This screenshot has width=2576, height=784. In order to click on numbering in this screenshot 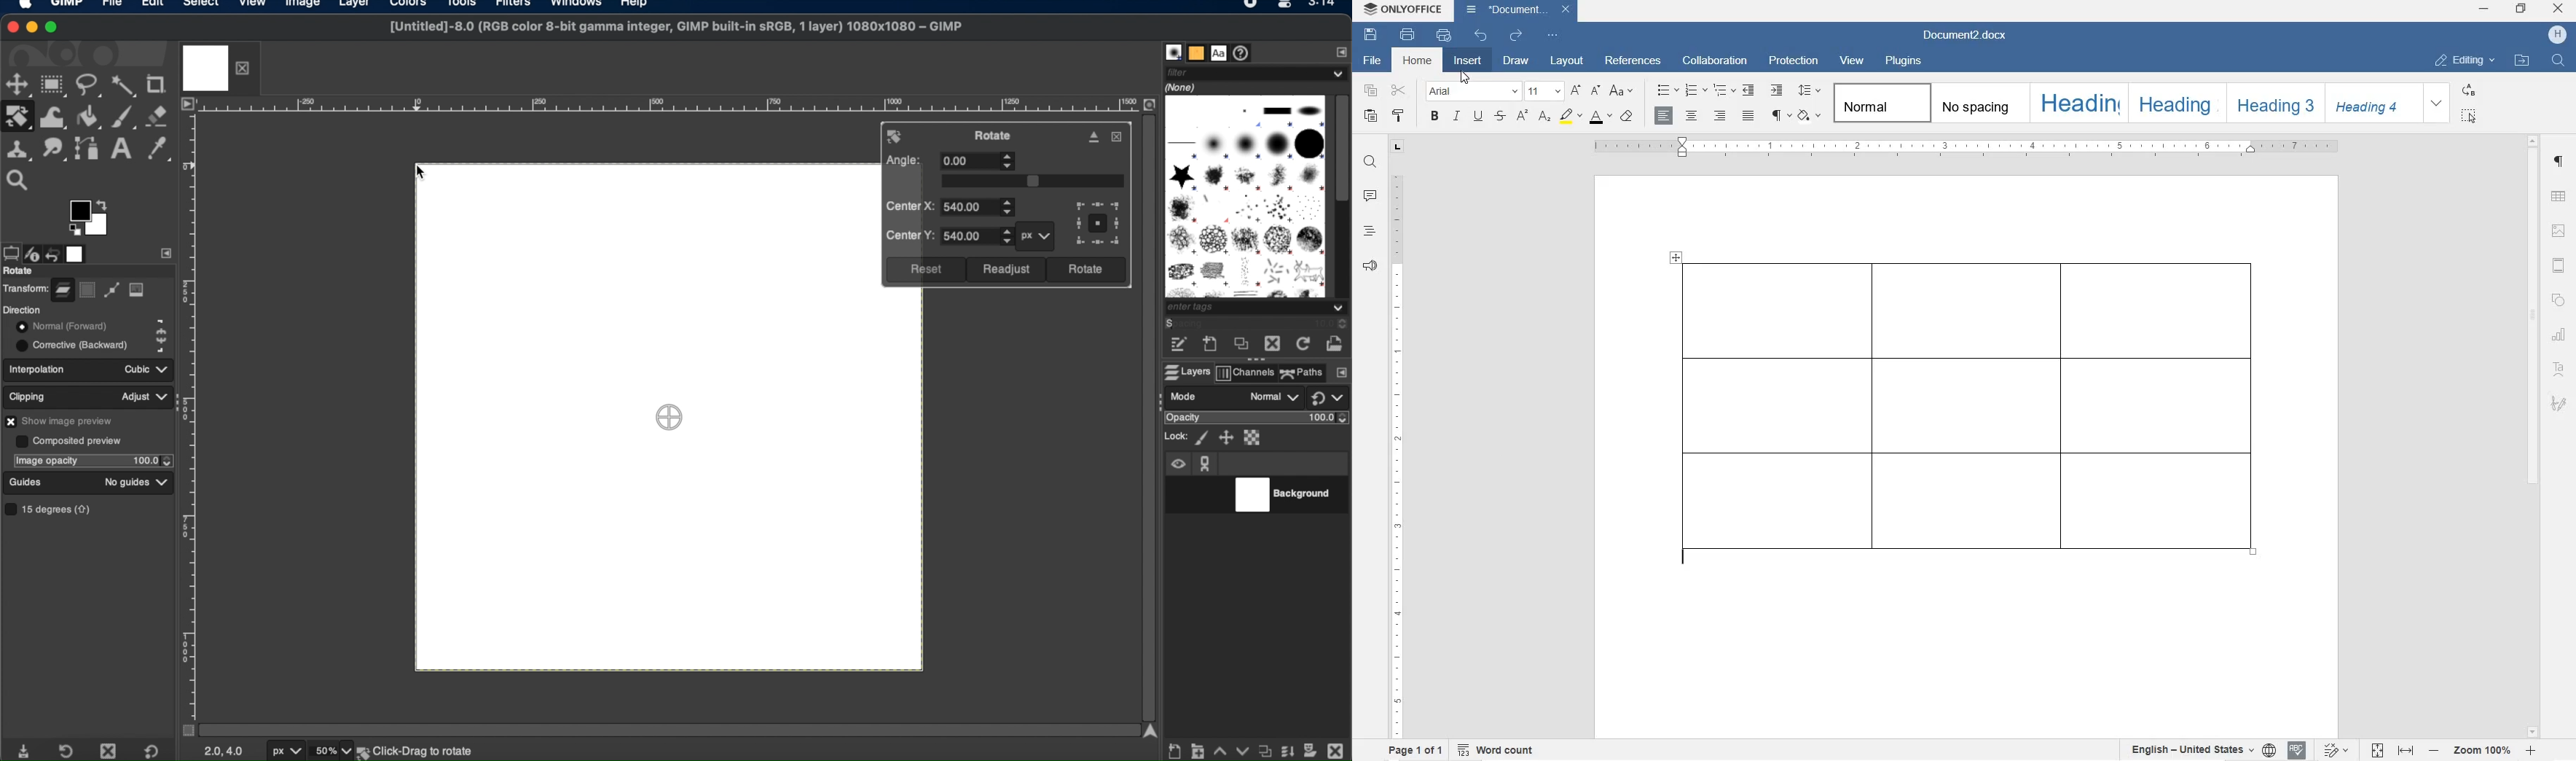, I will do `click(1695, 89)`.